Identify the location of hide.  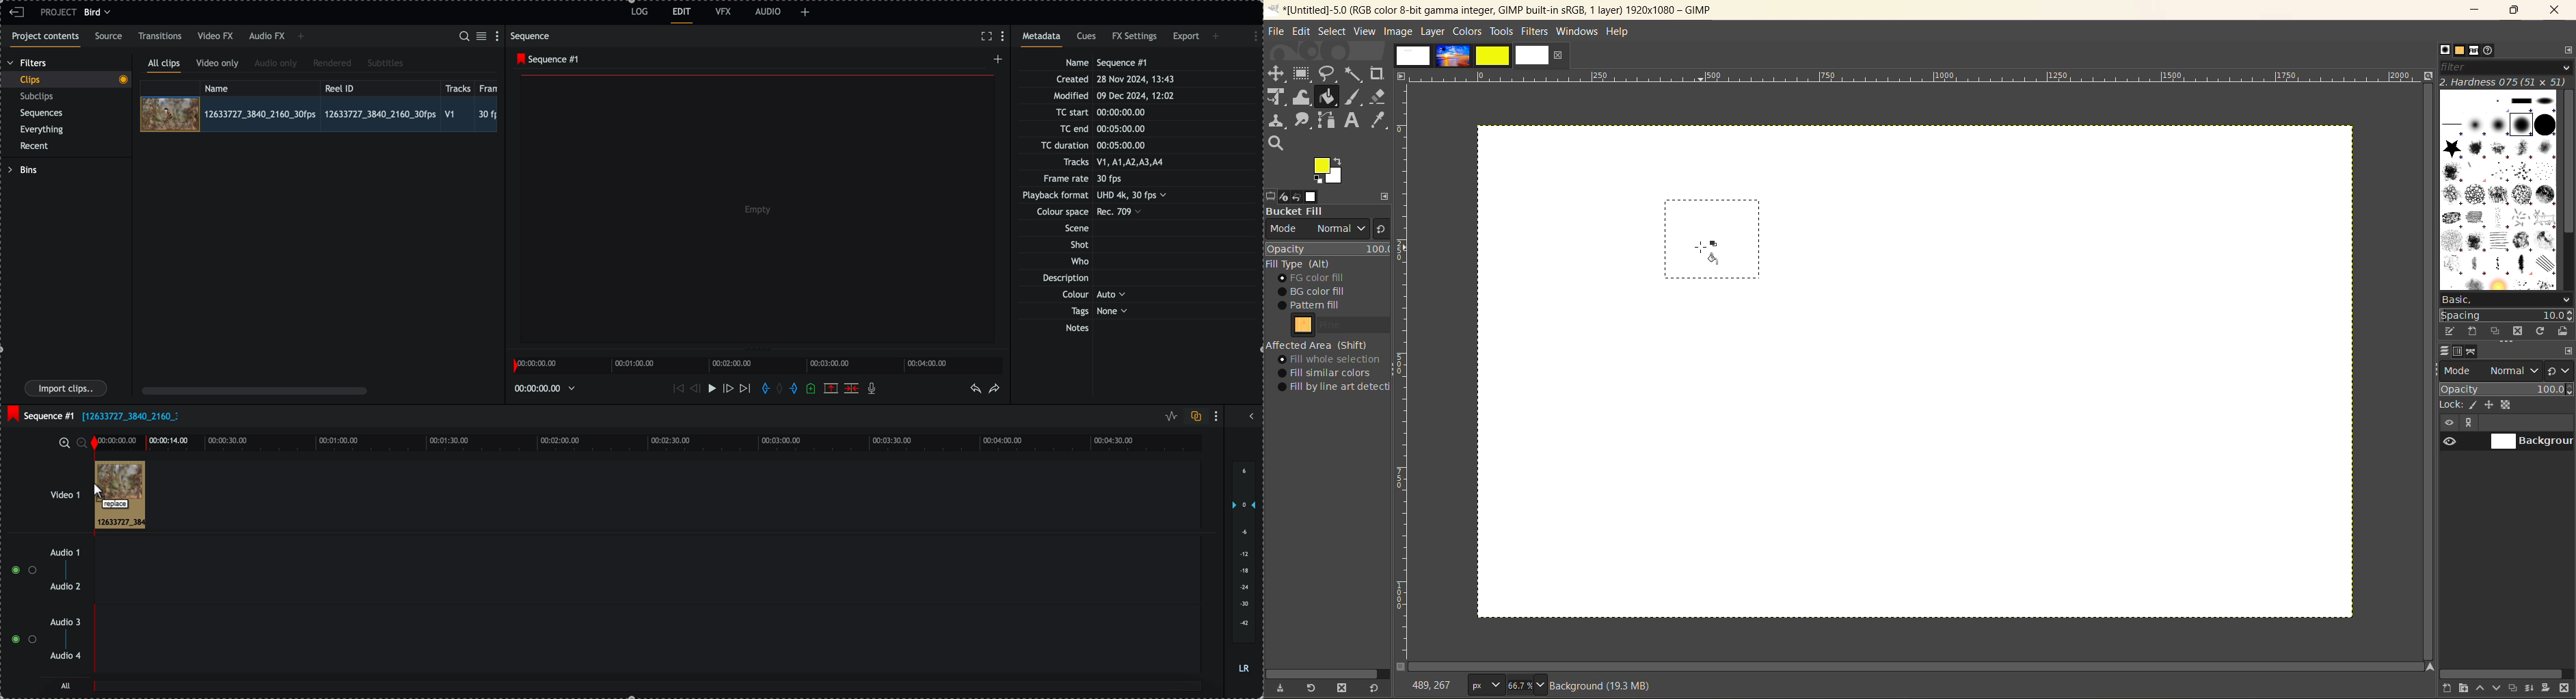
(2448, 423).